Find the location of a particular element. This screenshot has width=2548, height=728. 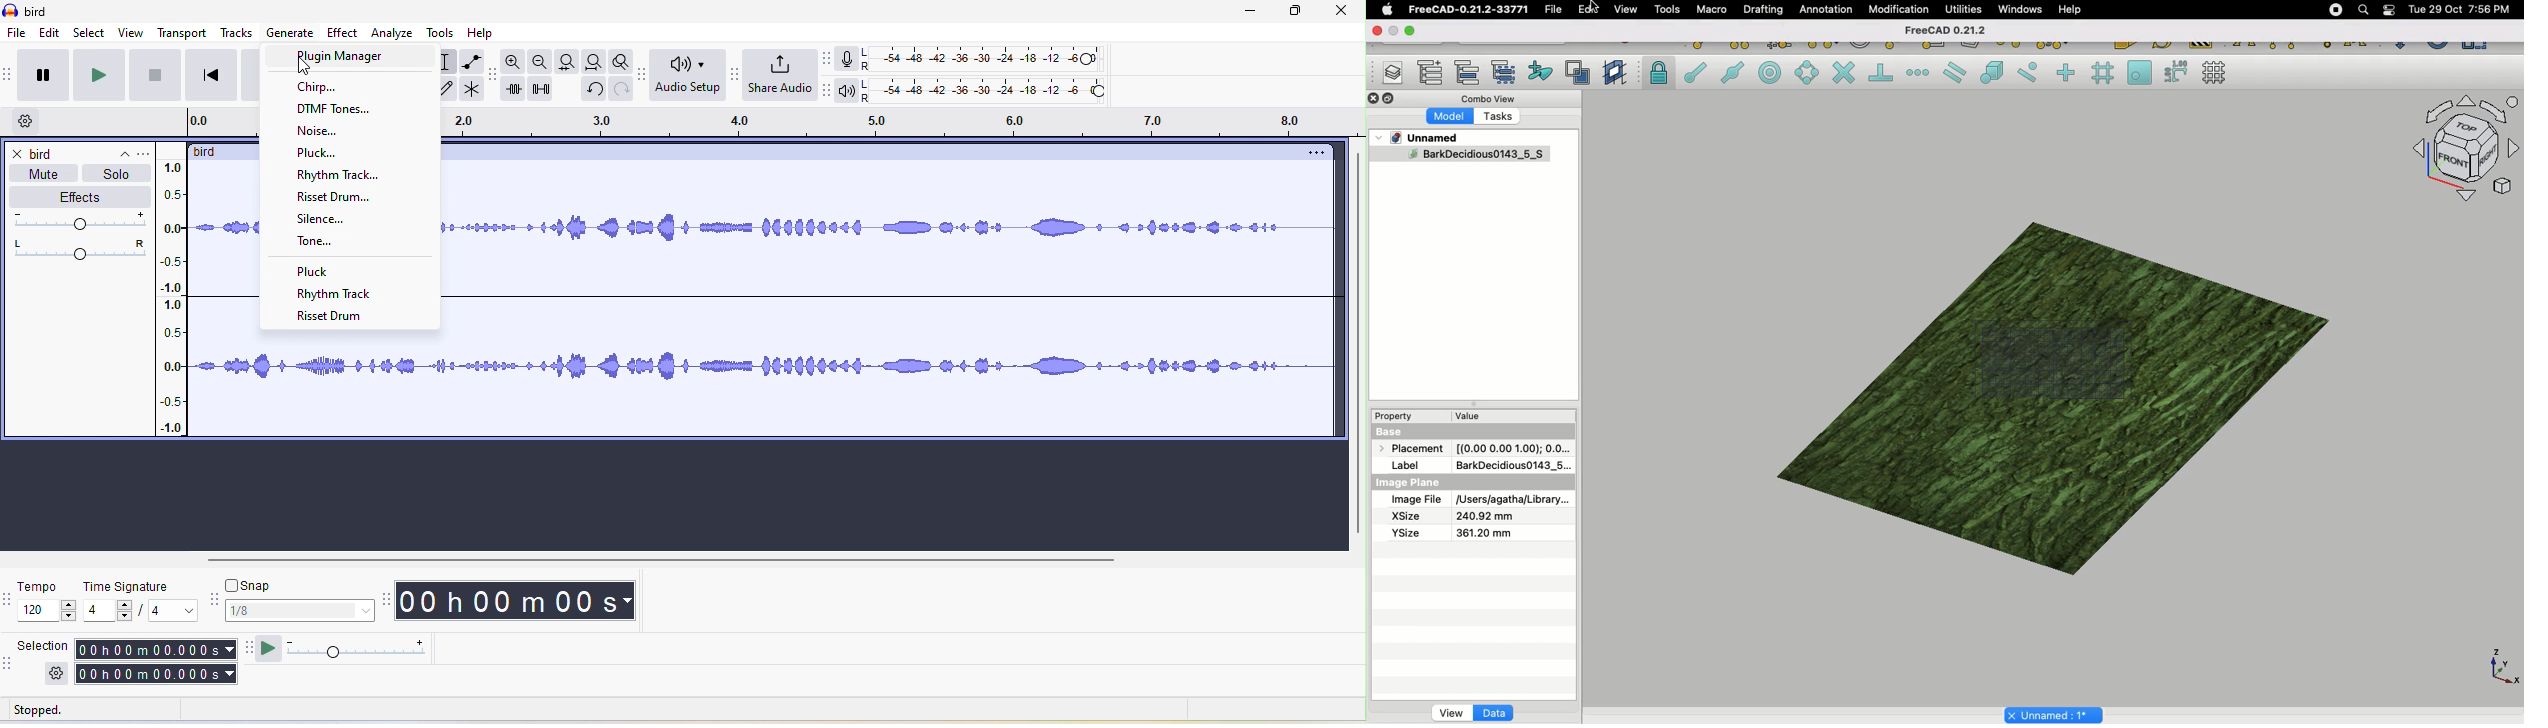

pan:  center is located at coordinates (78, 250).